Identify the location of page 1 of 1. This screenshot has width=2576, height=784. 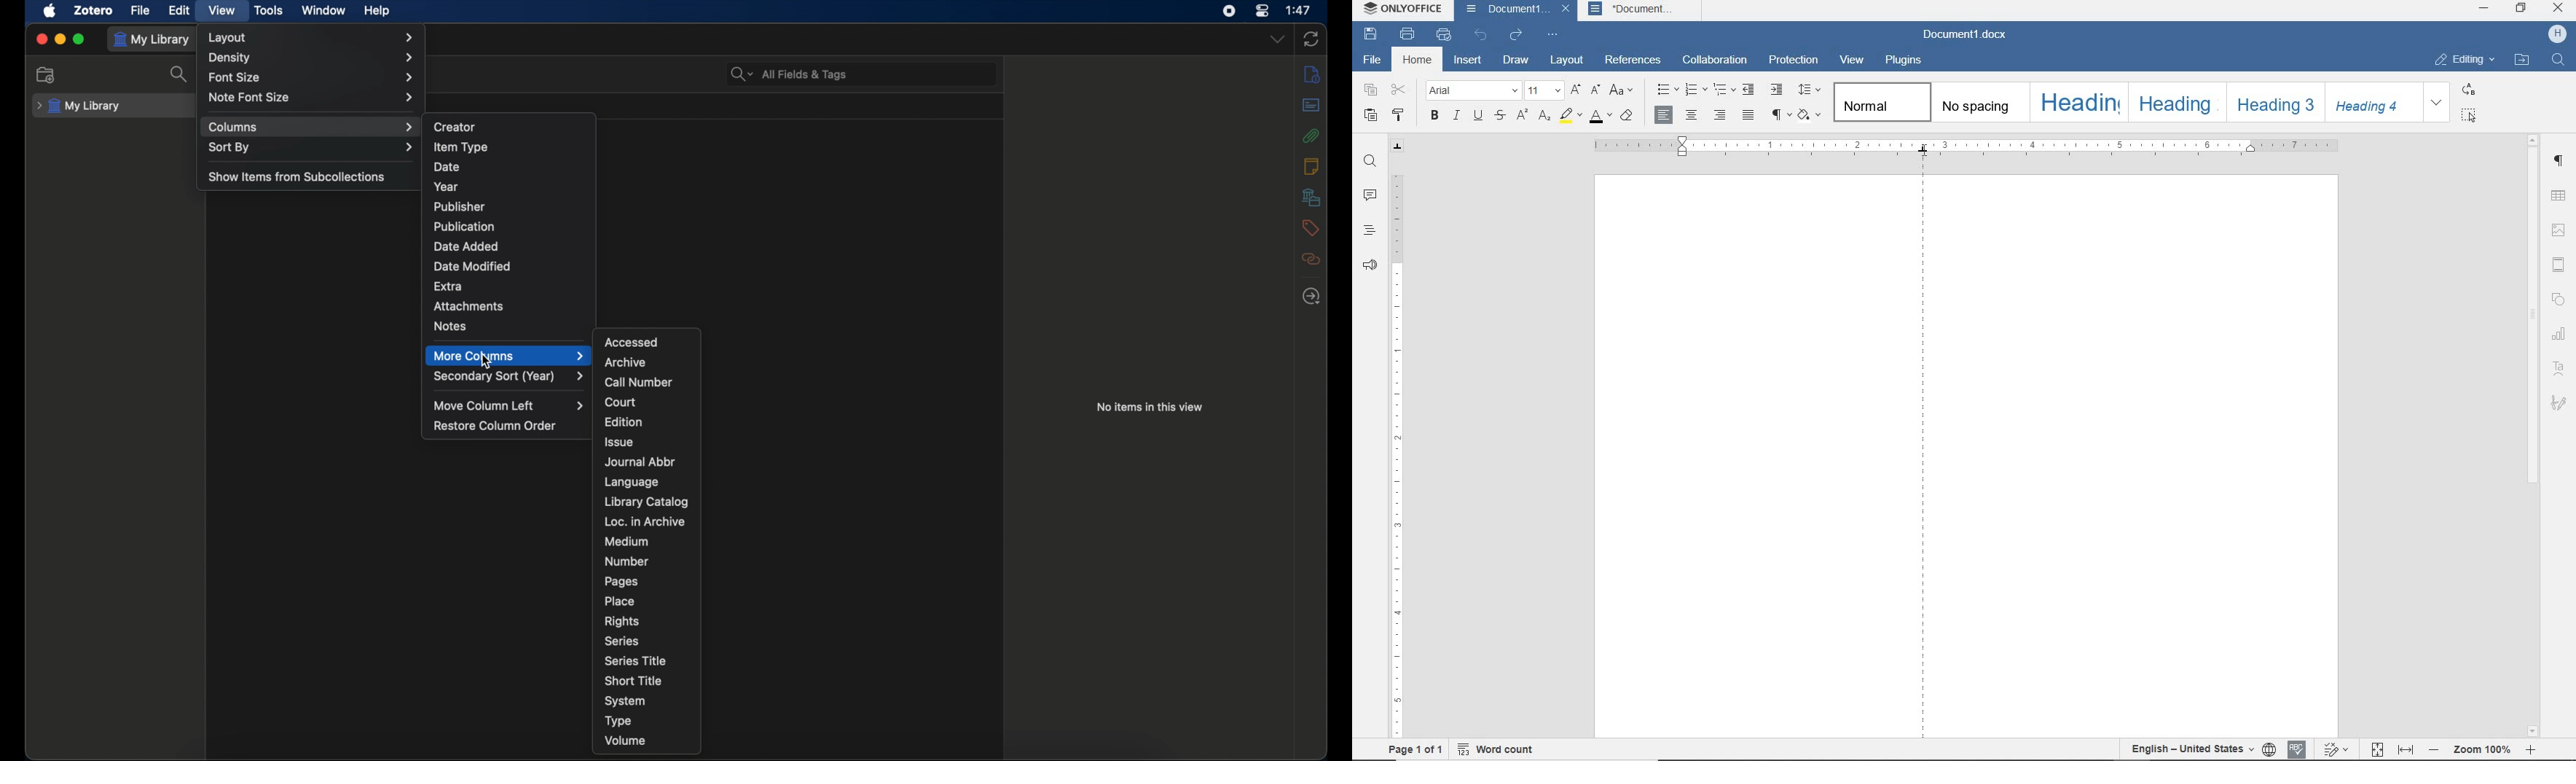
(1413, 749).